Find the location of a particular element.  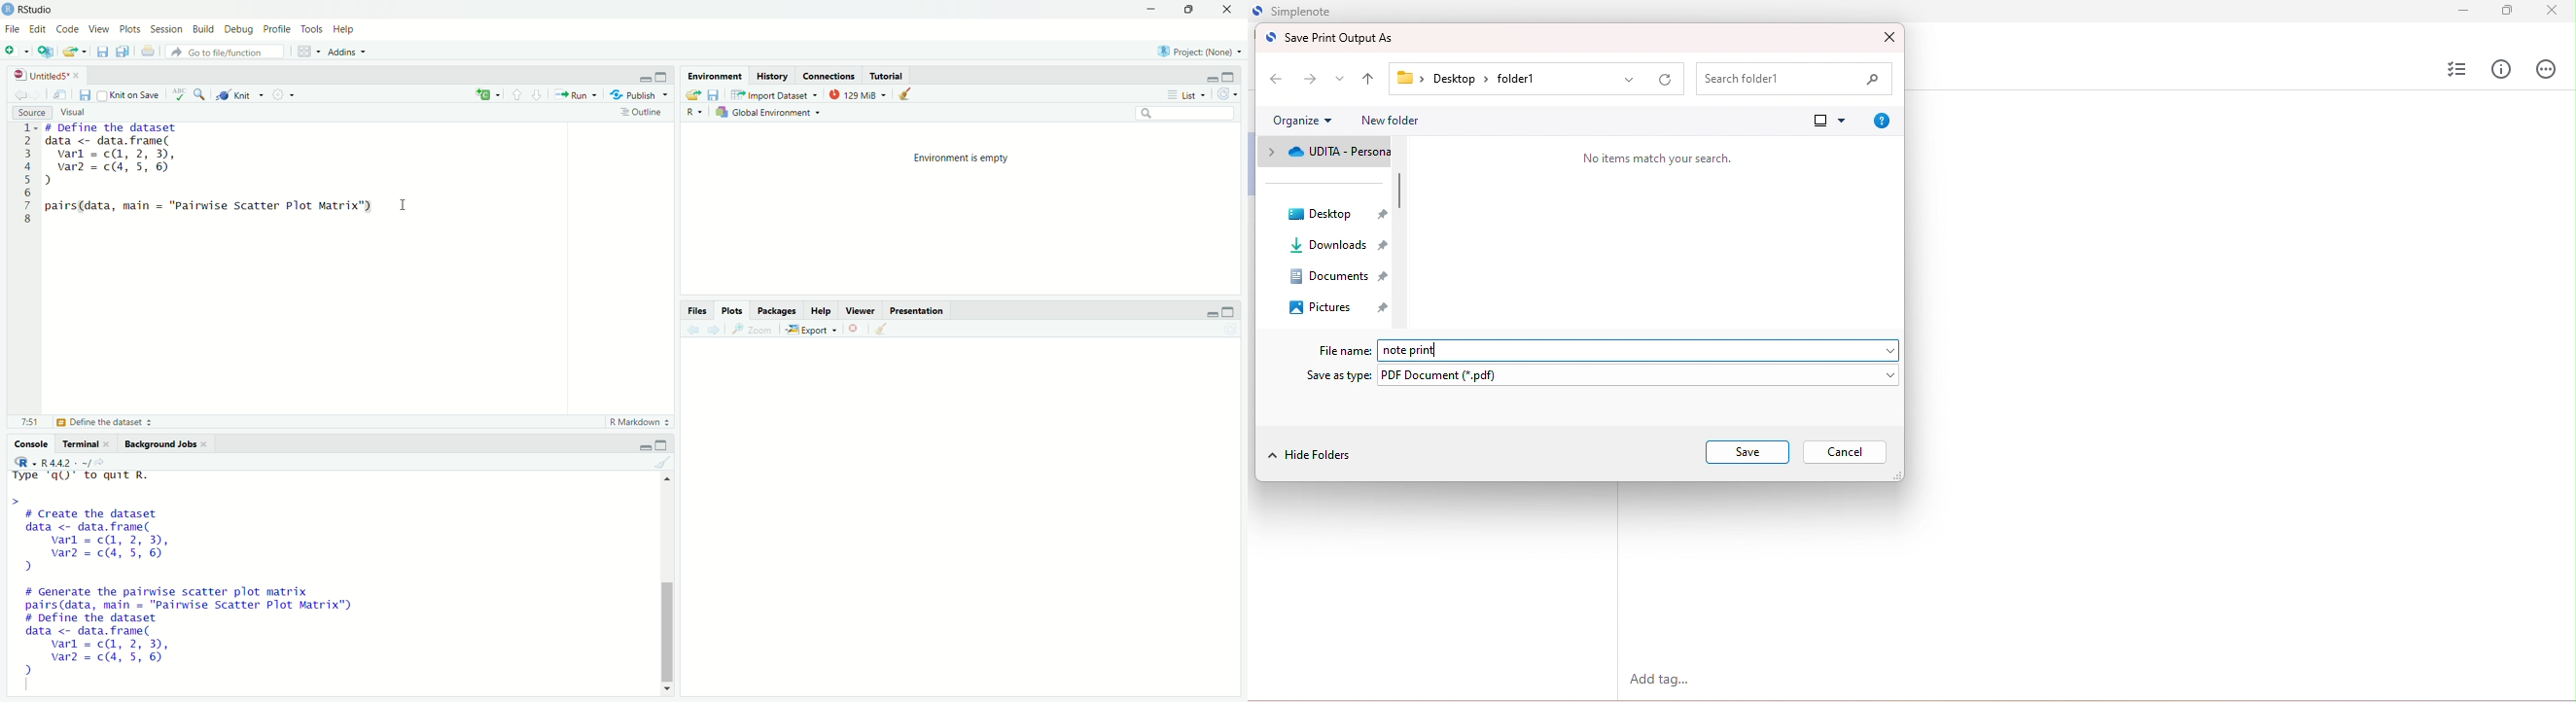

Export is located at coordinates (810, 330).